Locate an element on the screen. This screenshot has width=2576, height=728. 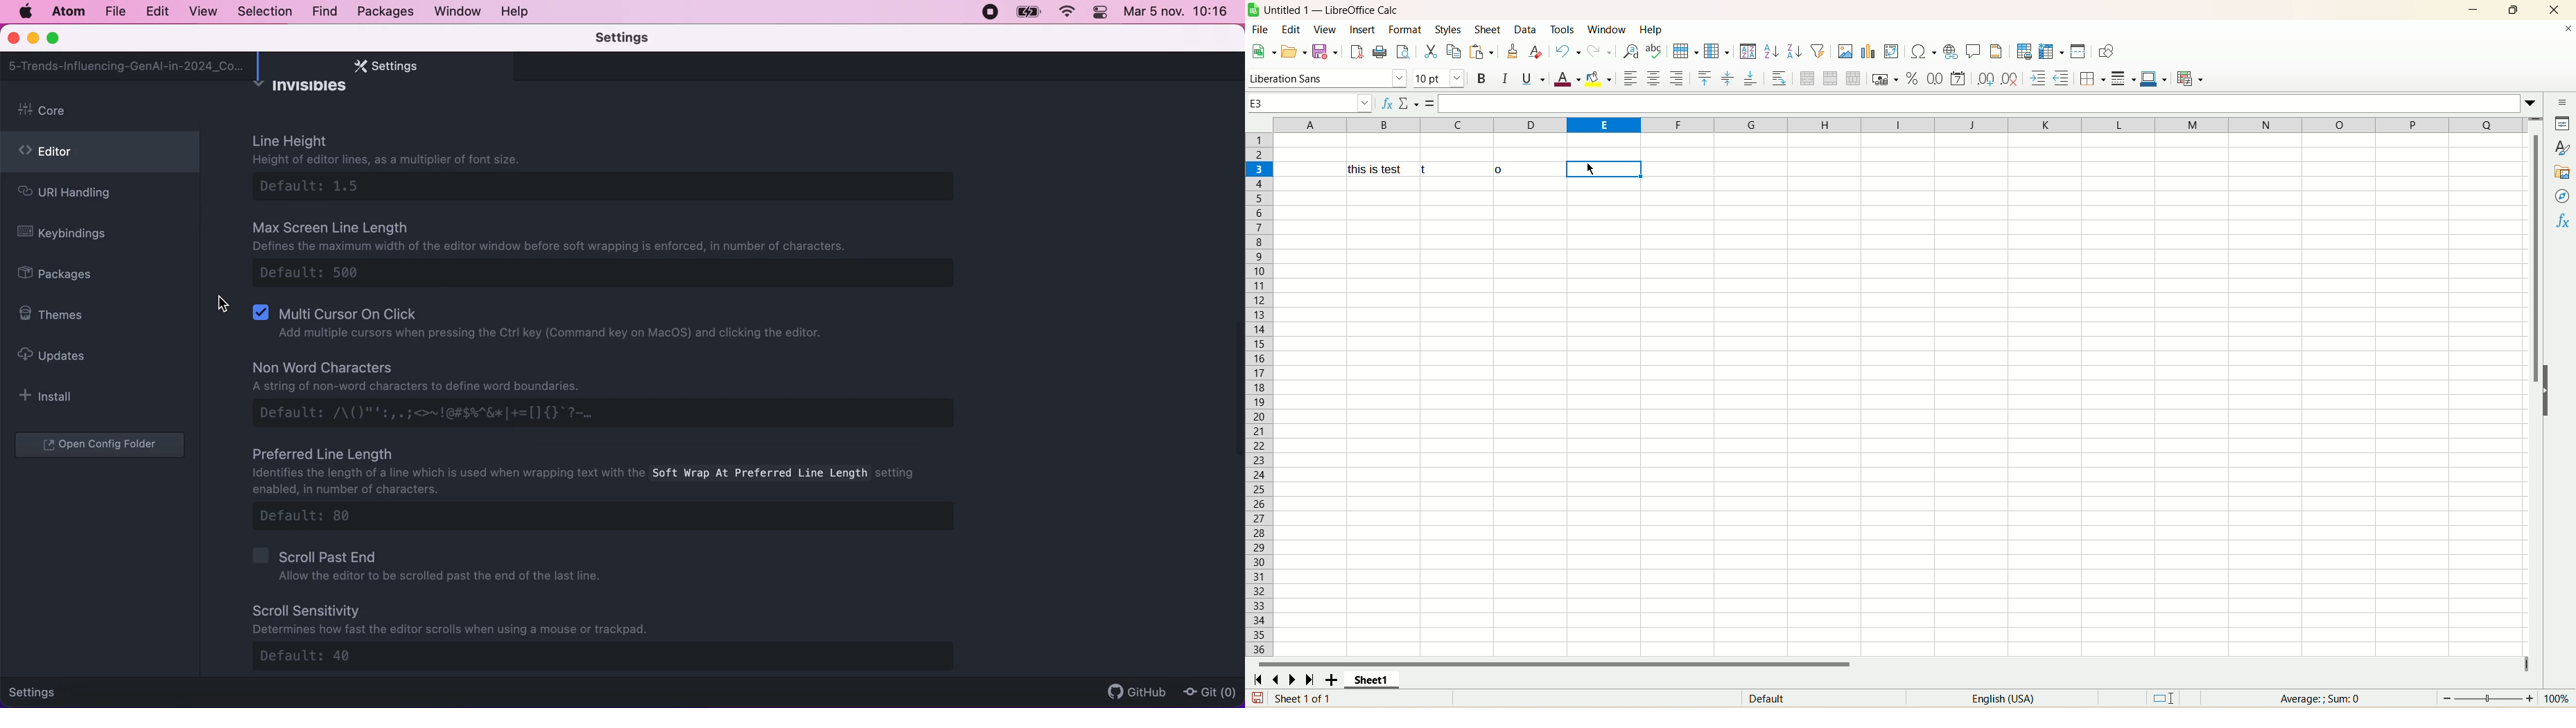
URI handling is located at coordinates (82, 195).